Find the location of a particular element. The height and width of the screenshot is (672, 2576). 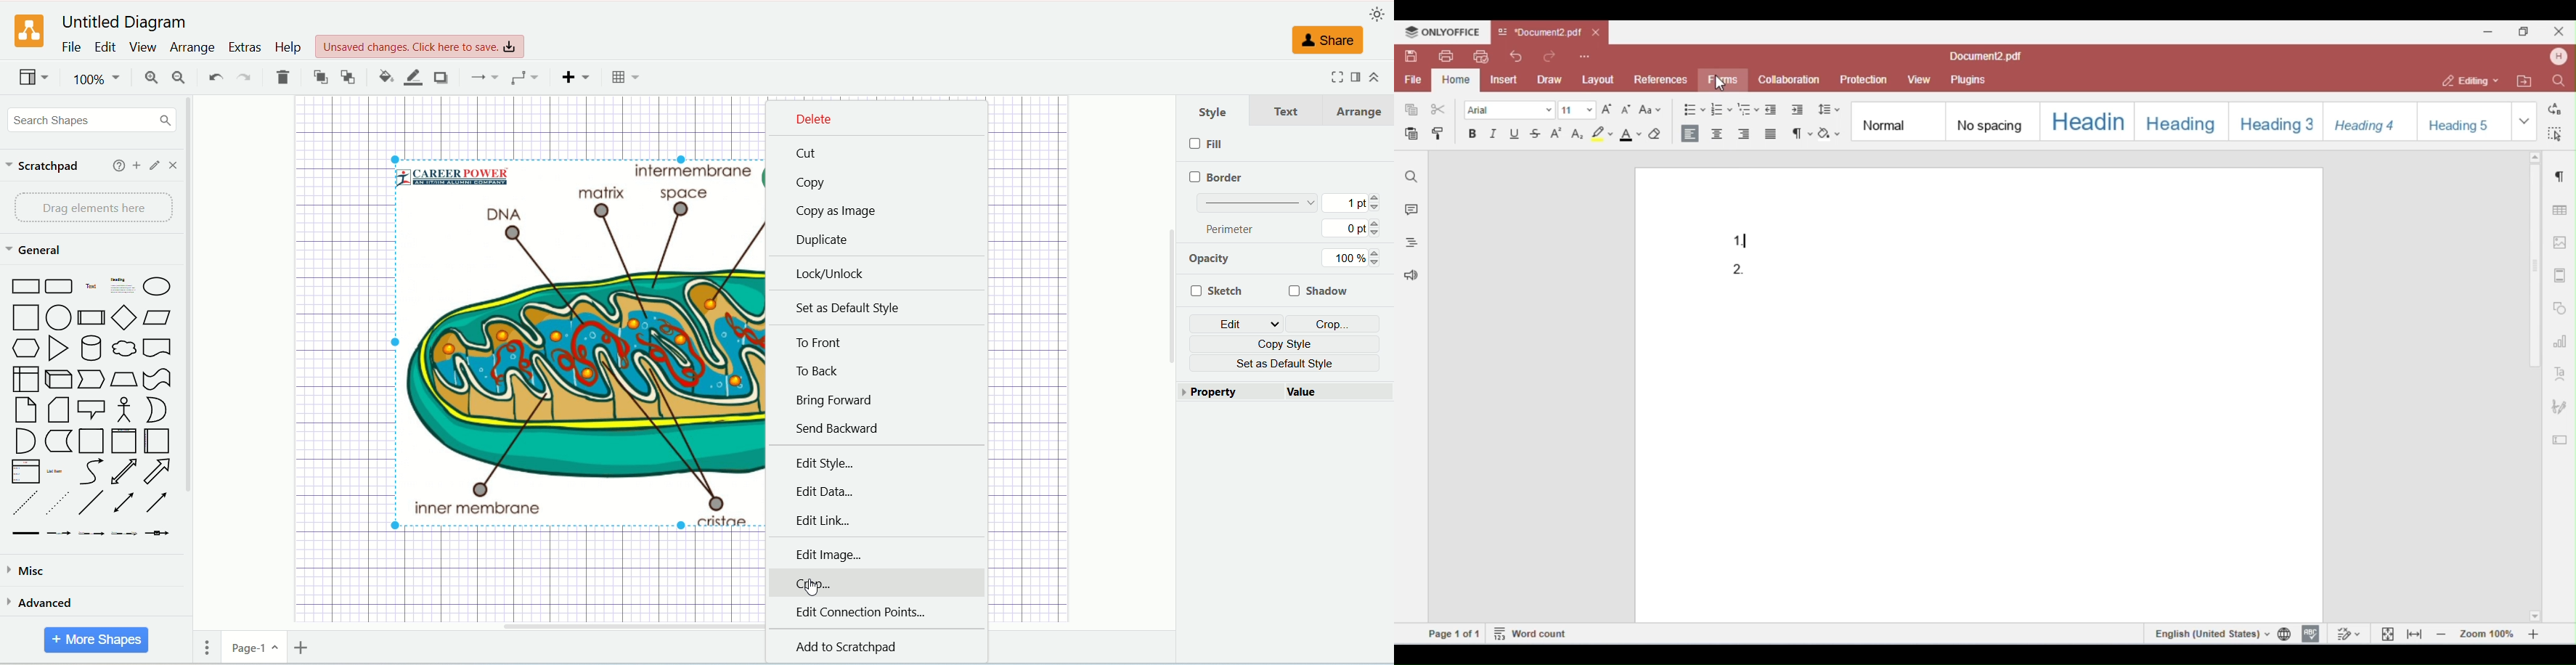

0 pt is located at coordinates (1354, 227).